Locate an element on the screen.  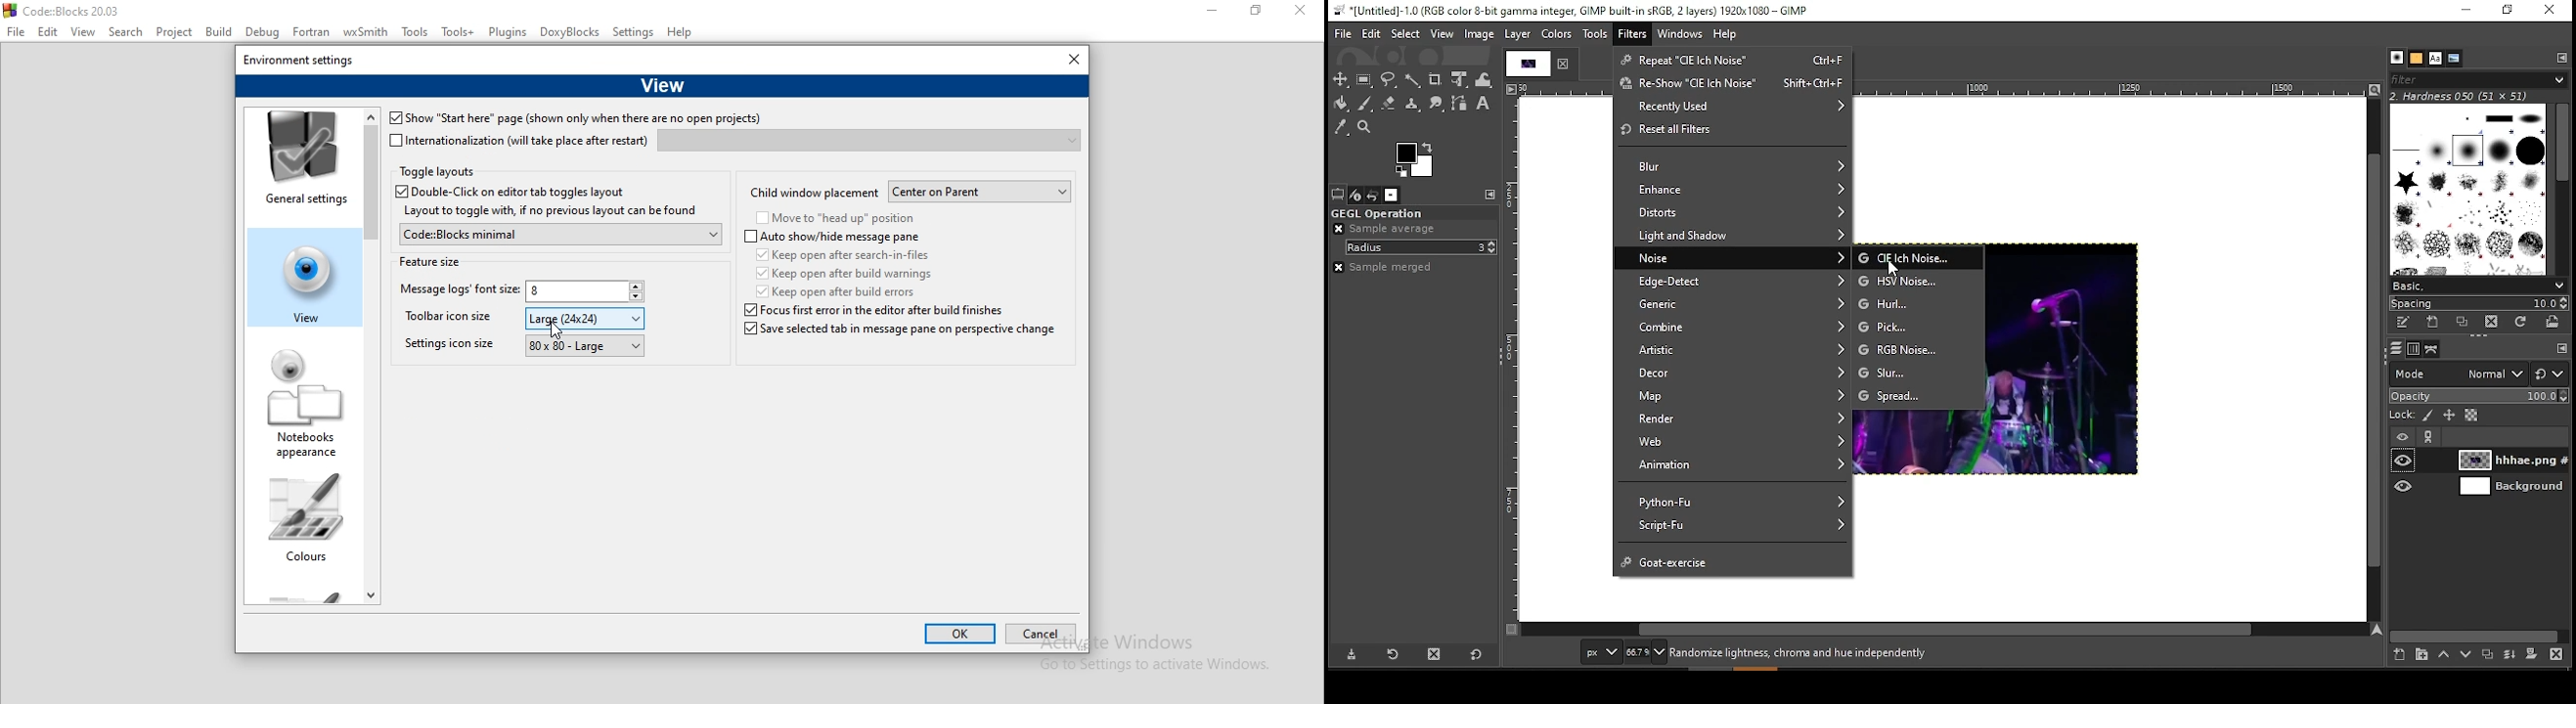
Tools+ is located at coordinates (459, 33).